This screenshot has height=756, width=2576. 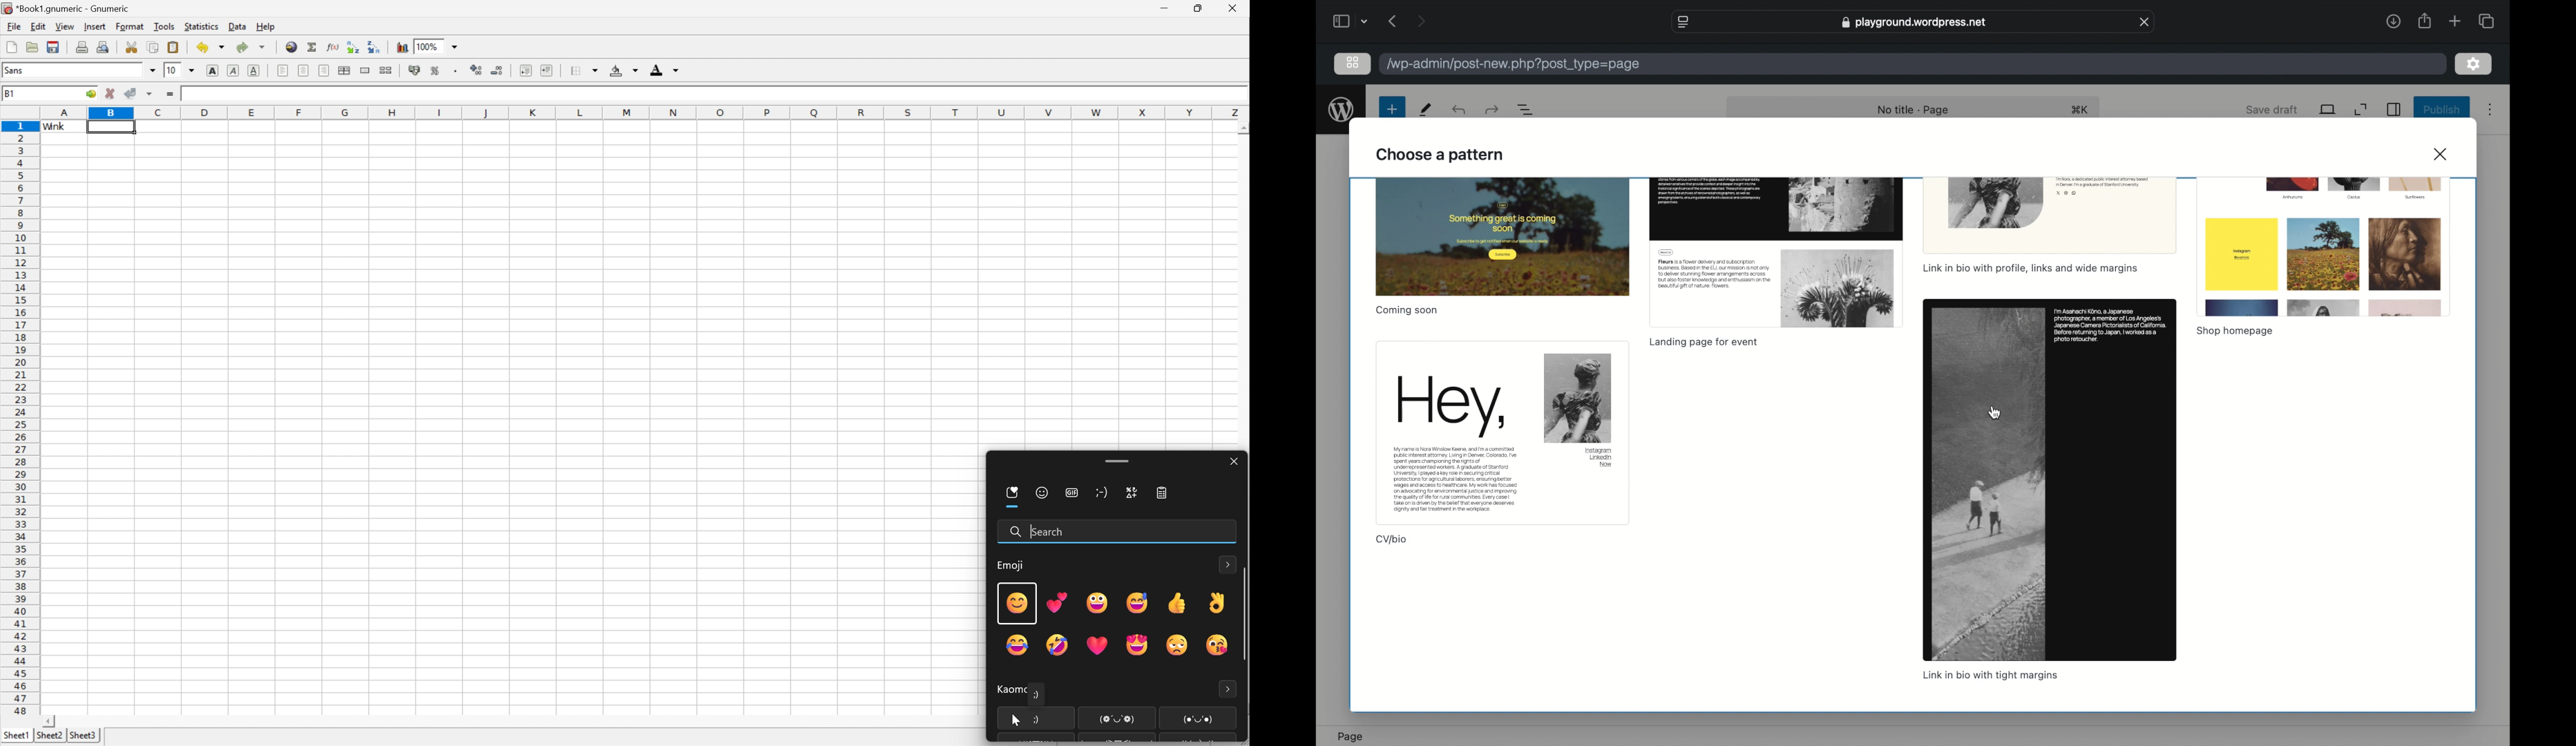 What do you see at coordinates (499, 71) in the screenshot?
I see `decrease number of decimals displayed` at bounding box center [499, 71].